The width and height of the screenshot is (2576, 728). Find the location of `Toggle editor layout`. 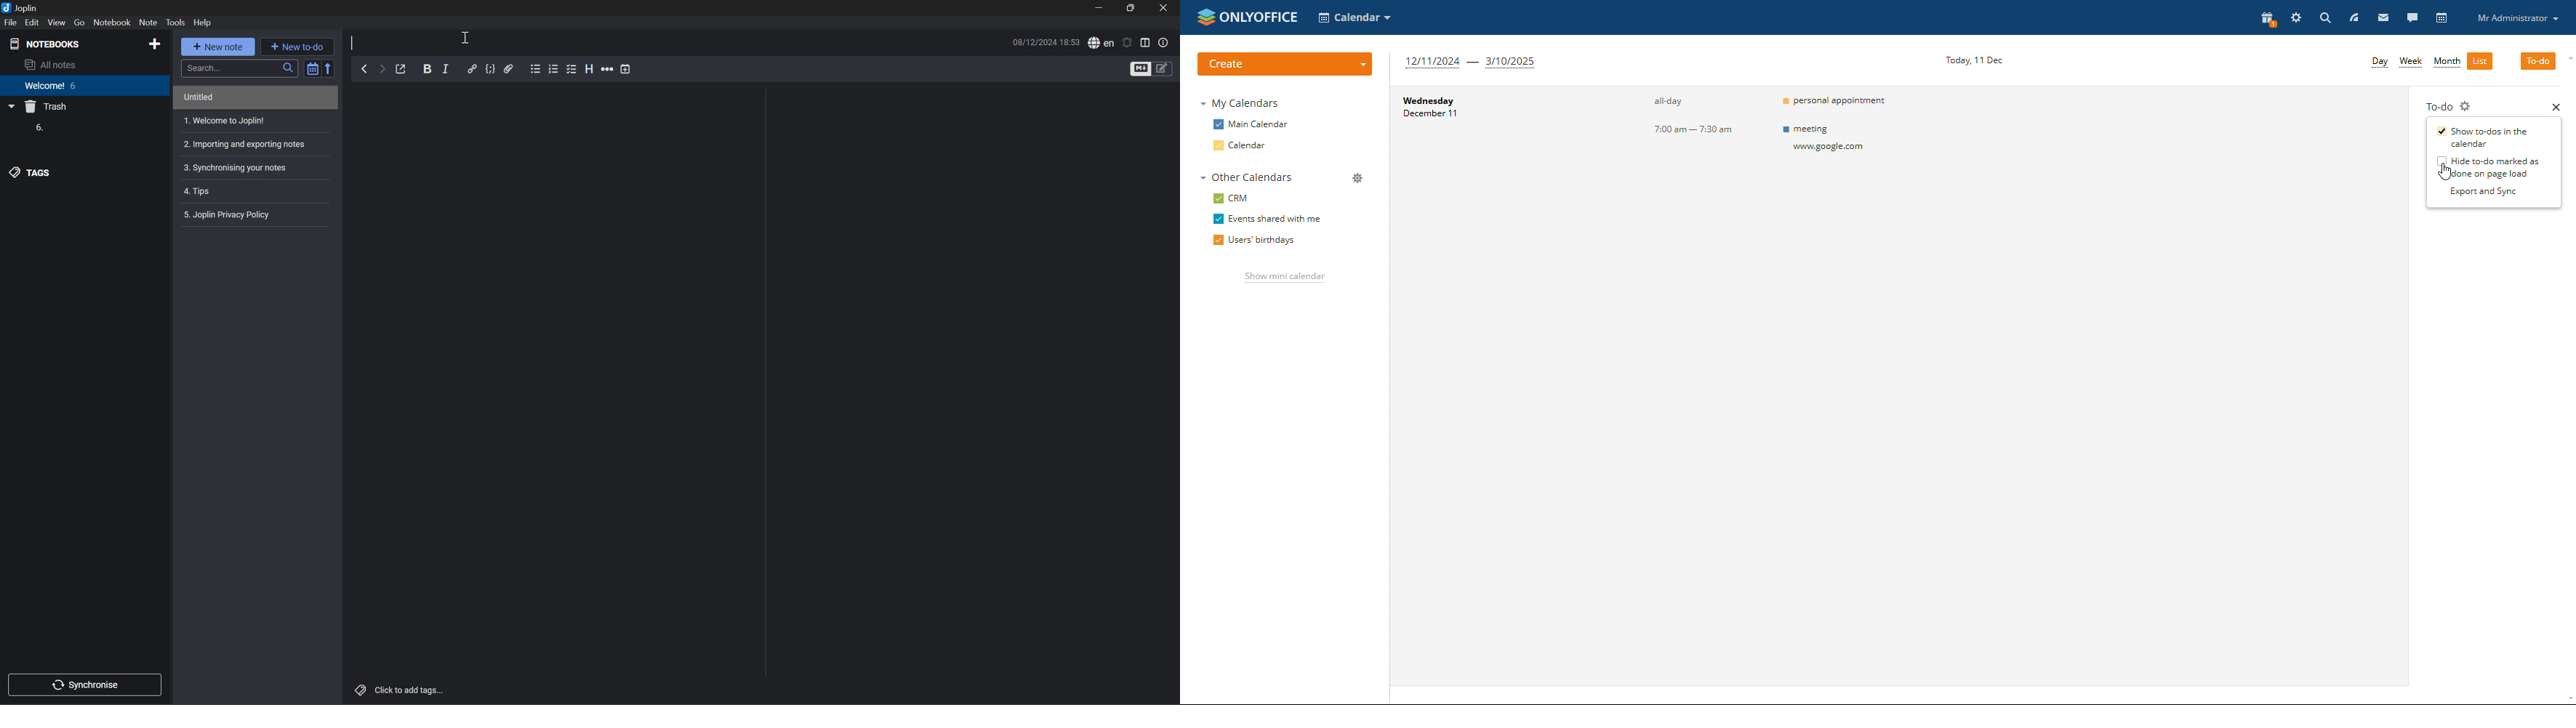

Toggle editor layout is located at coordinates (1145, 41).